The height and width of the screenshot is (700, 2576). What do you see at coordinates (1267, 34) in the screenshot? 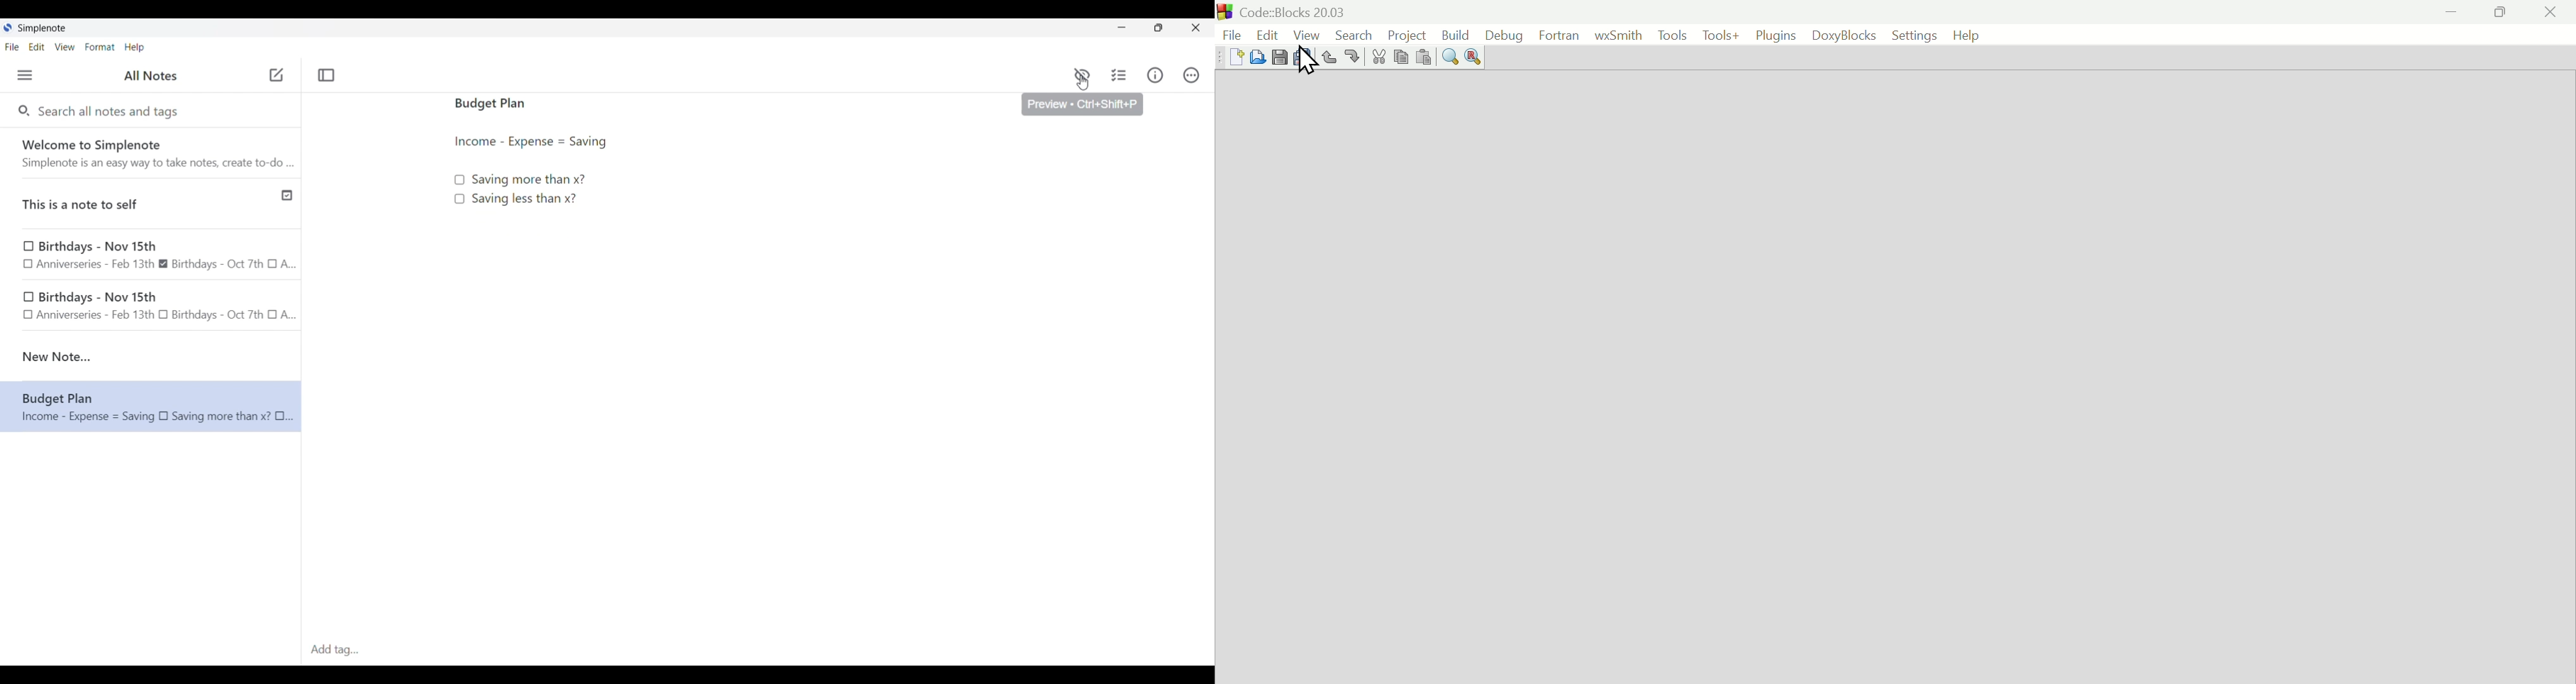
I see `Edit` at bounding box center [1267, 34].